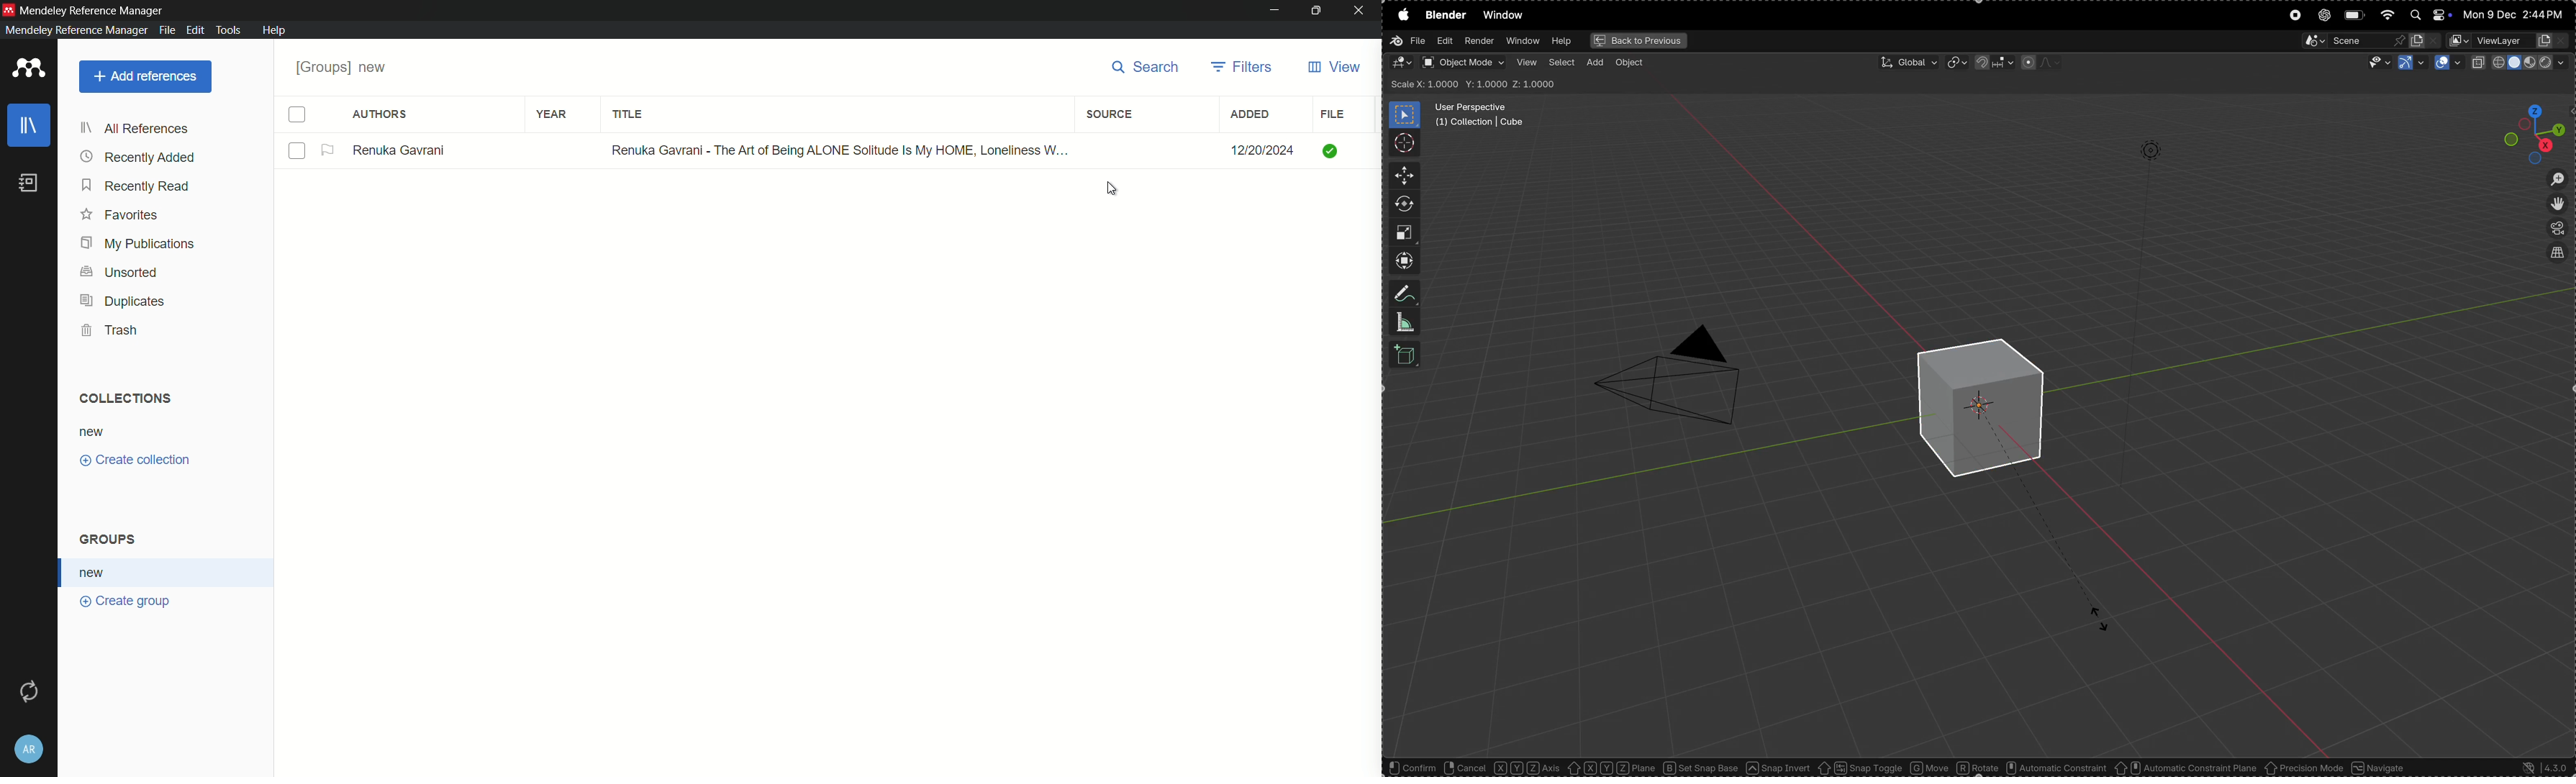 The height and width of the screenshot is (784, 2576). What do you see at coordinates (2548, 768) in the screenshot?
I see `version` at bounding box center [2548, 768].